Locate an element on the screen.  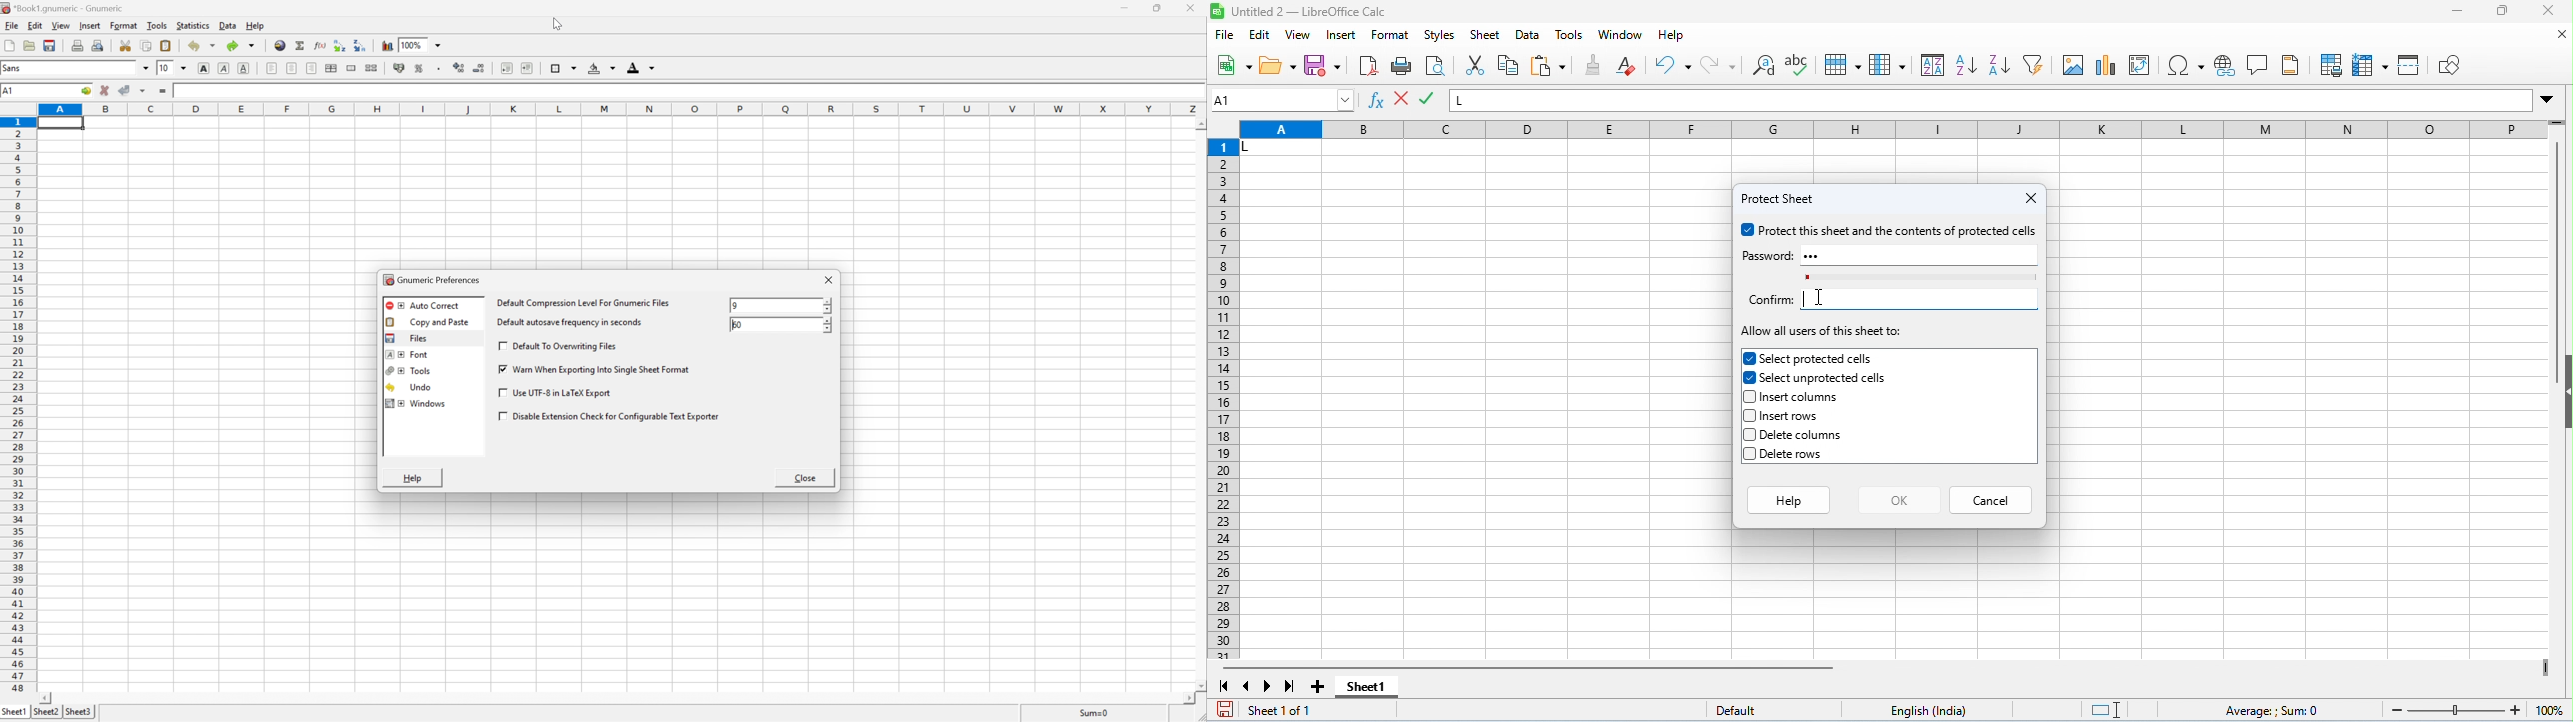
insert columns is located at coordinates (1797, 398).